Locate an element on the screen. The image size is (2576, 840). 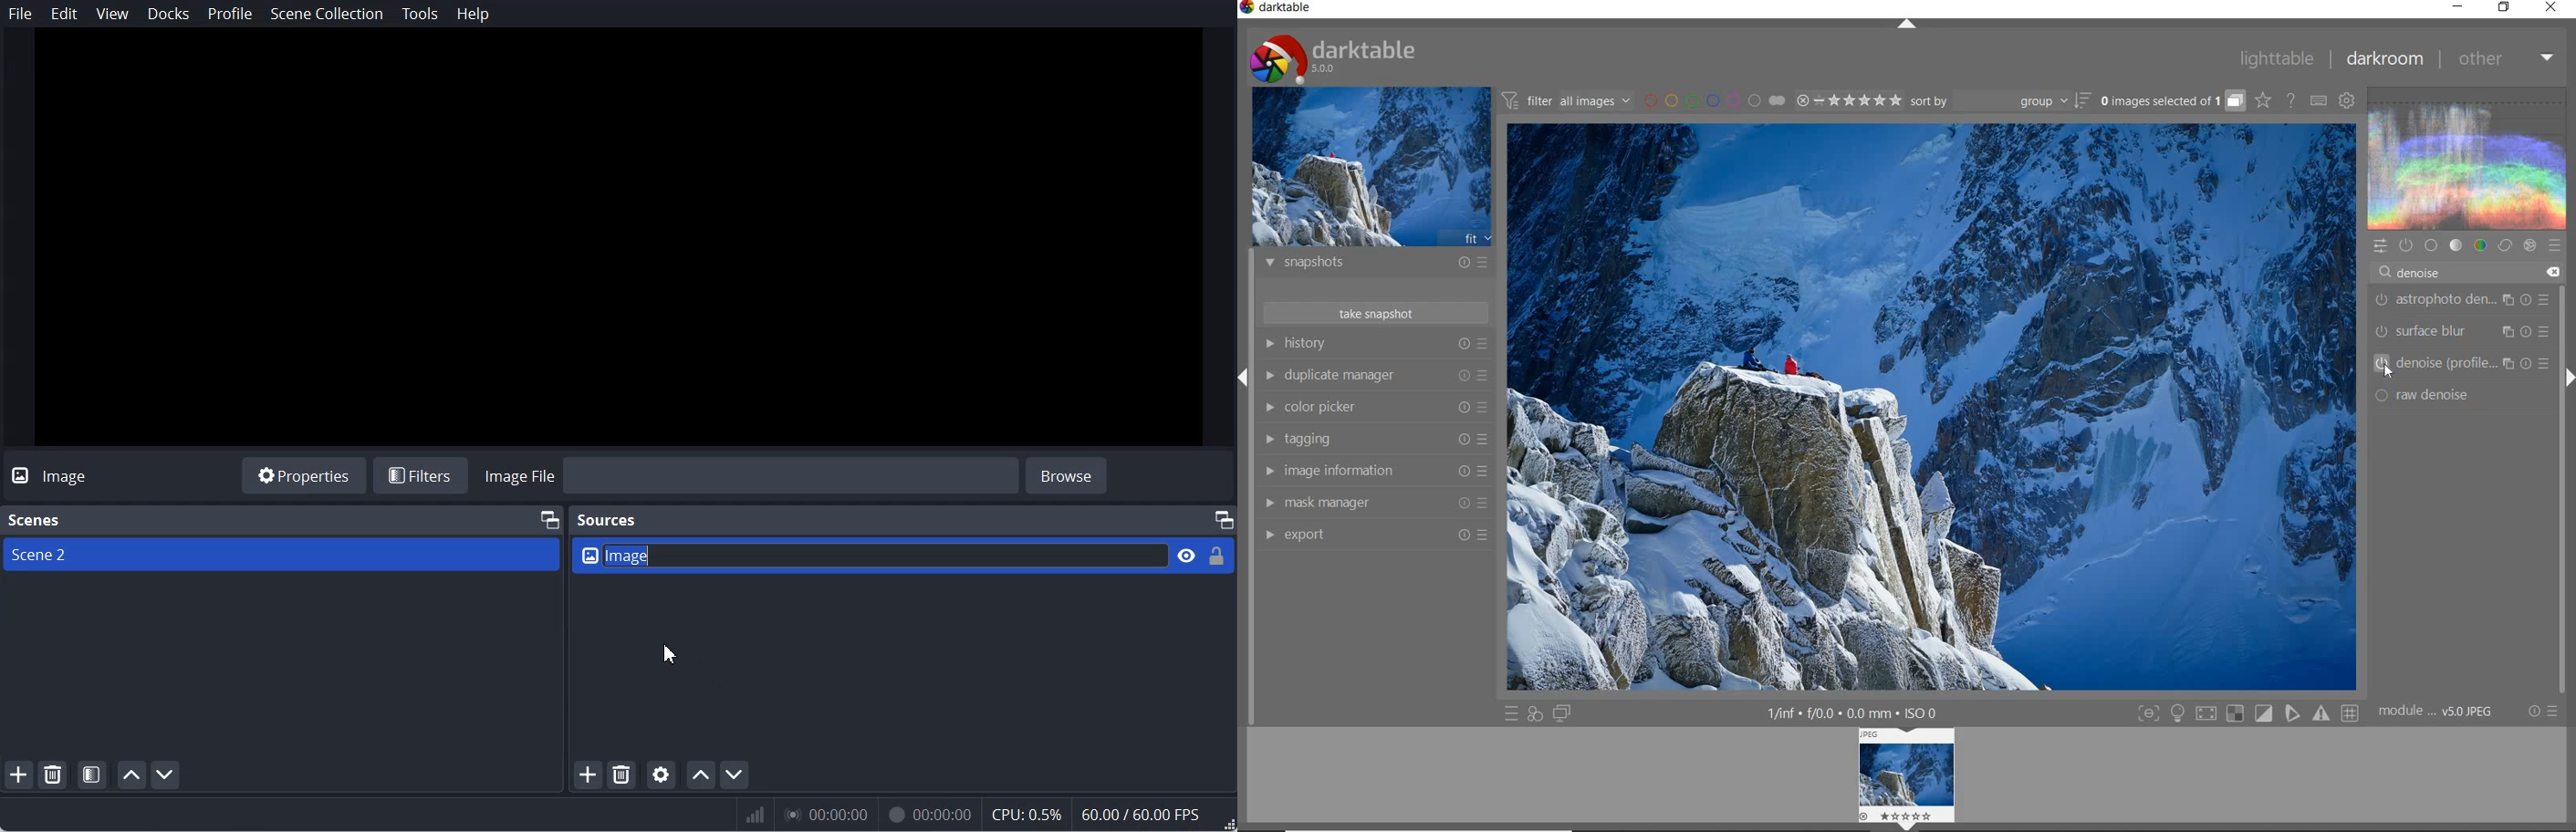
sort is located at coordinates (2000, 101).